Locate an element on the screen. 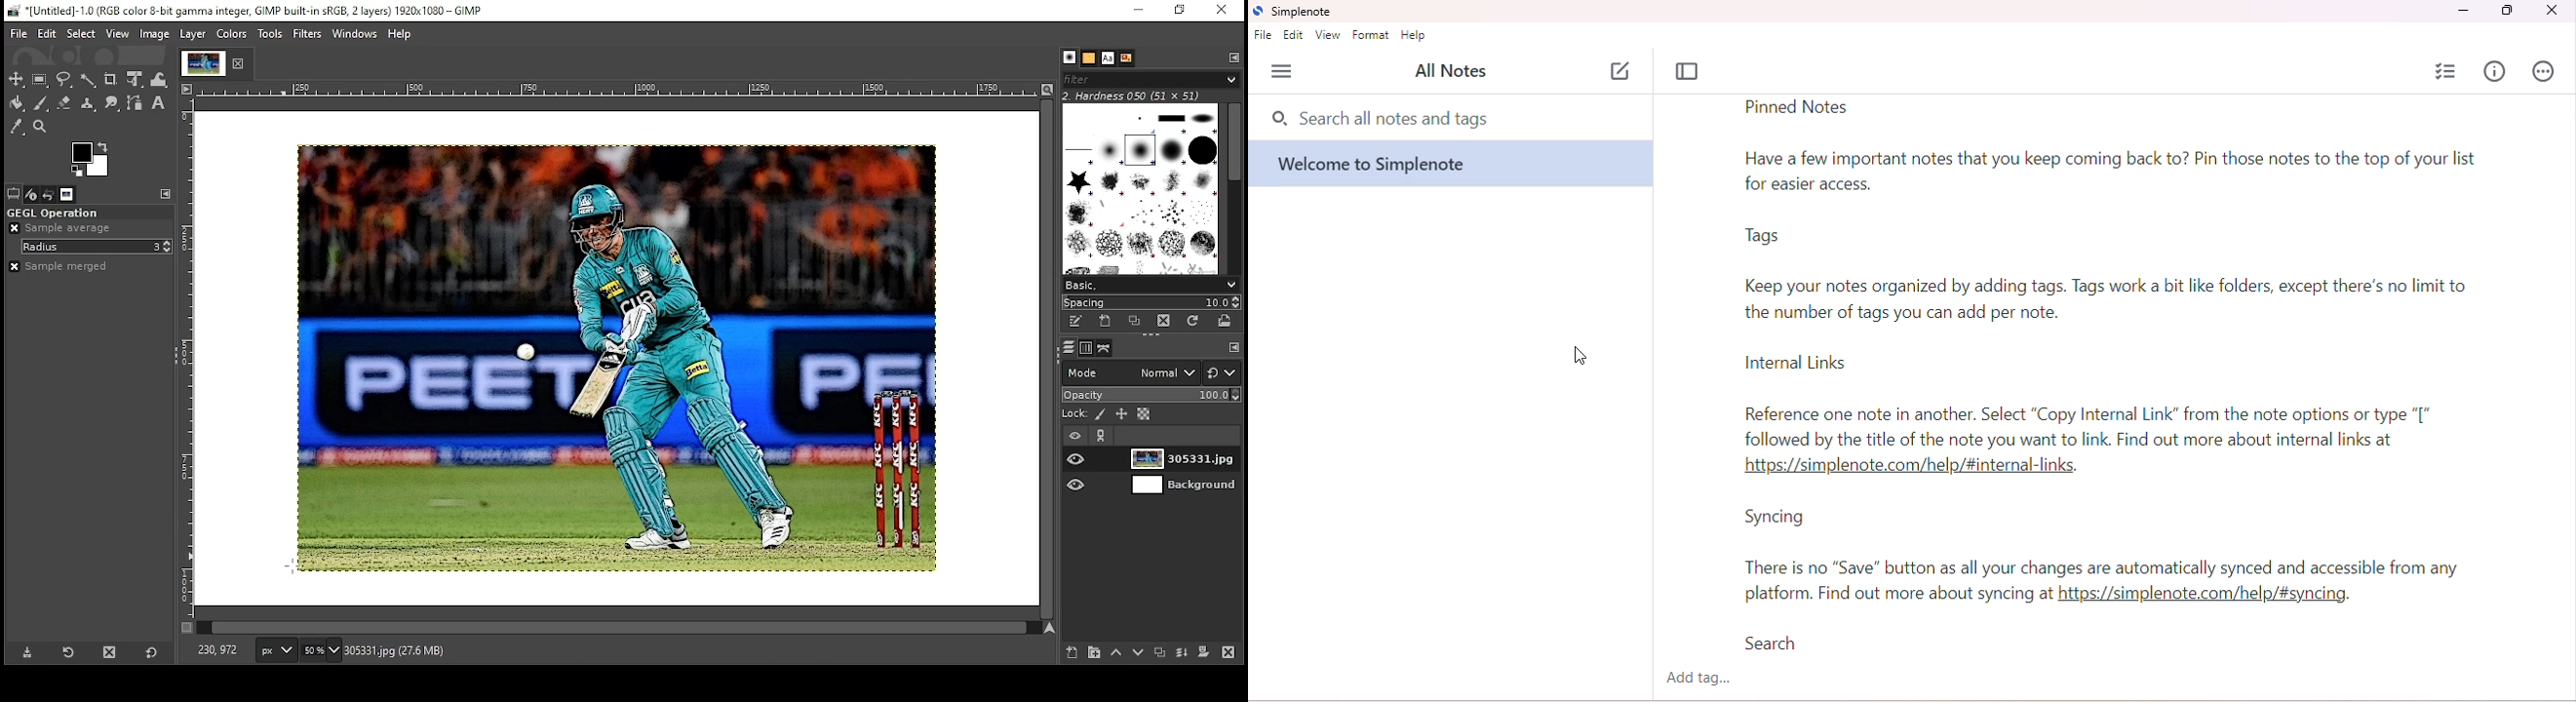  mode is located at coordinates (1132, 372).